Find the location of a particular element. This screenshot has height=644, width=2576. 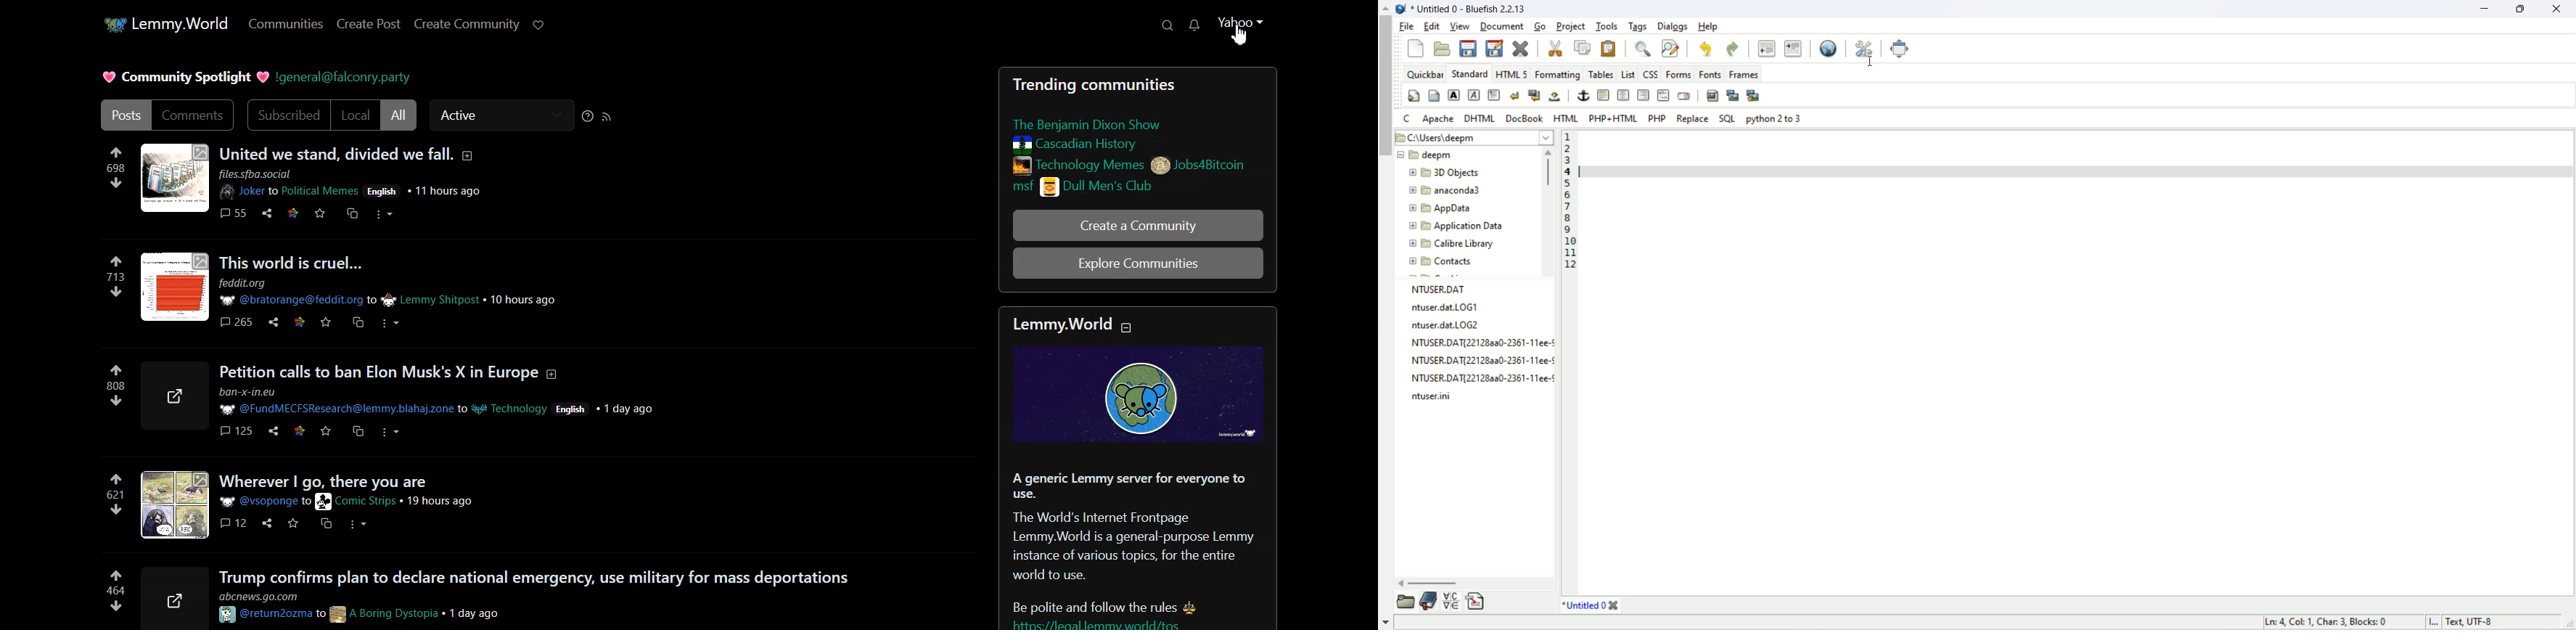

forms is located at coordinates (1679, 73).